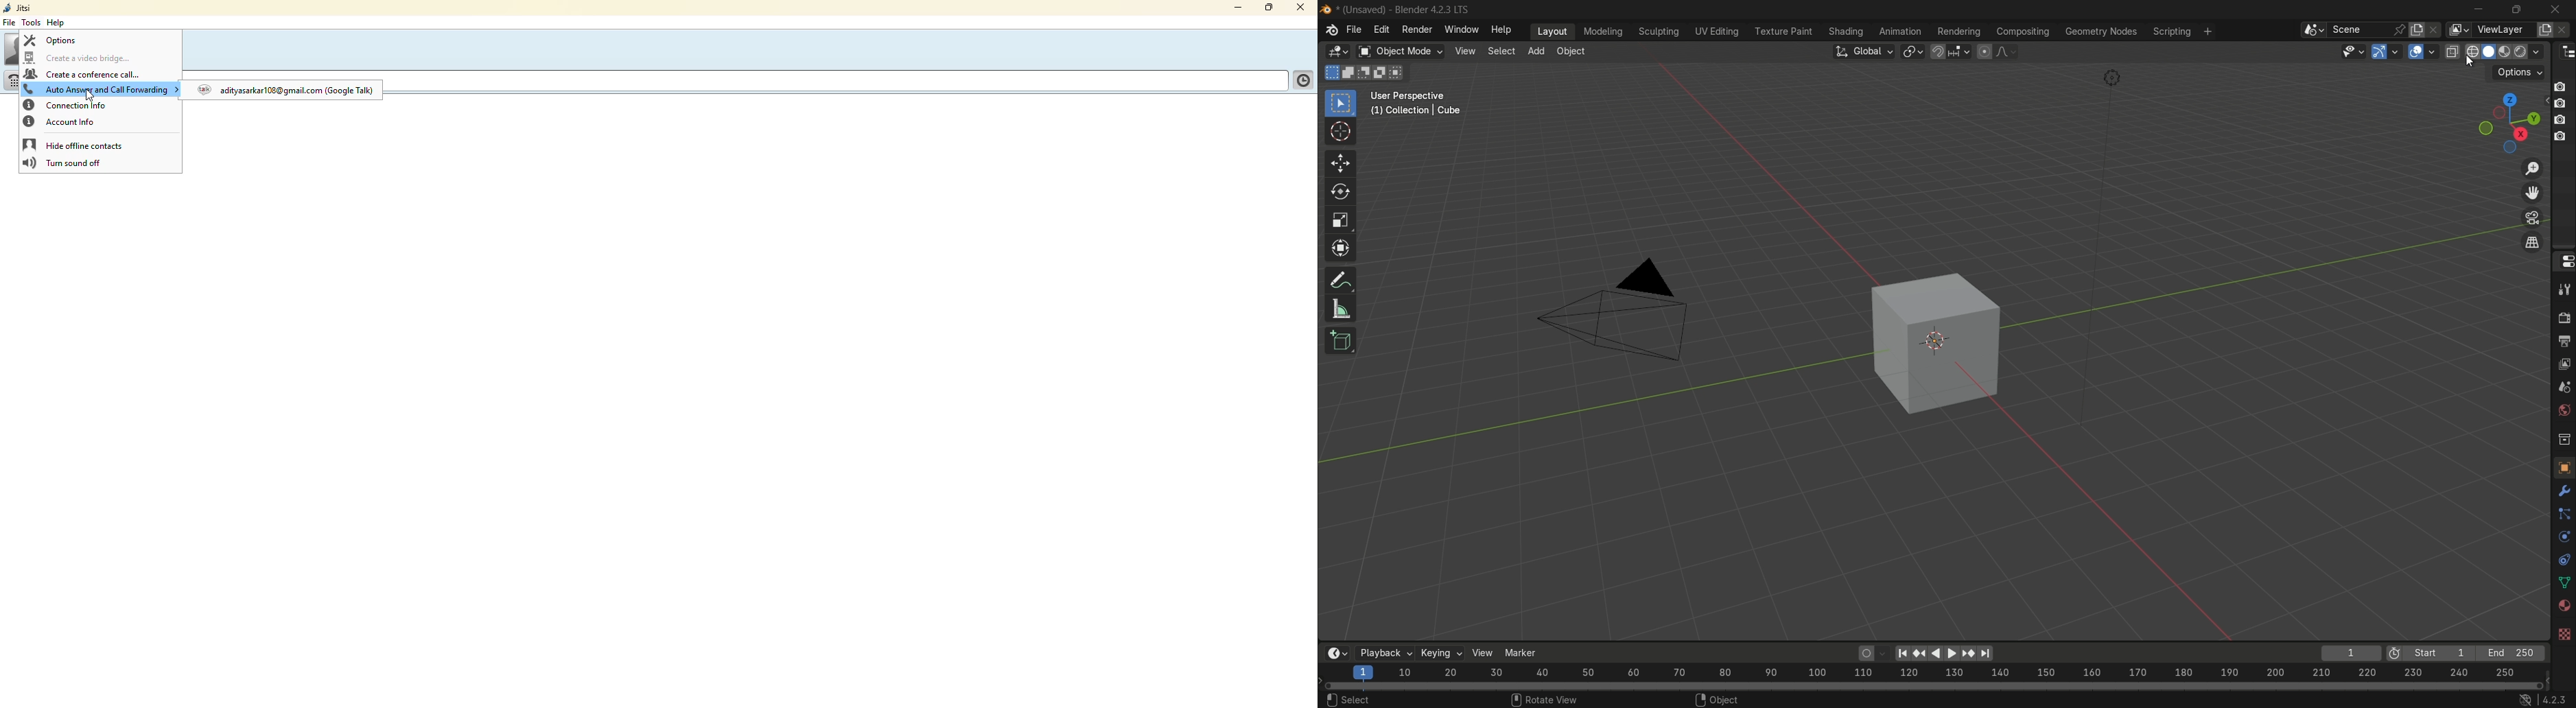  Describe the element at coordinates (1337, 193) in the screenshot. I see `rotate` at that location.